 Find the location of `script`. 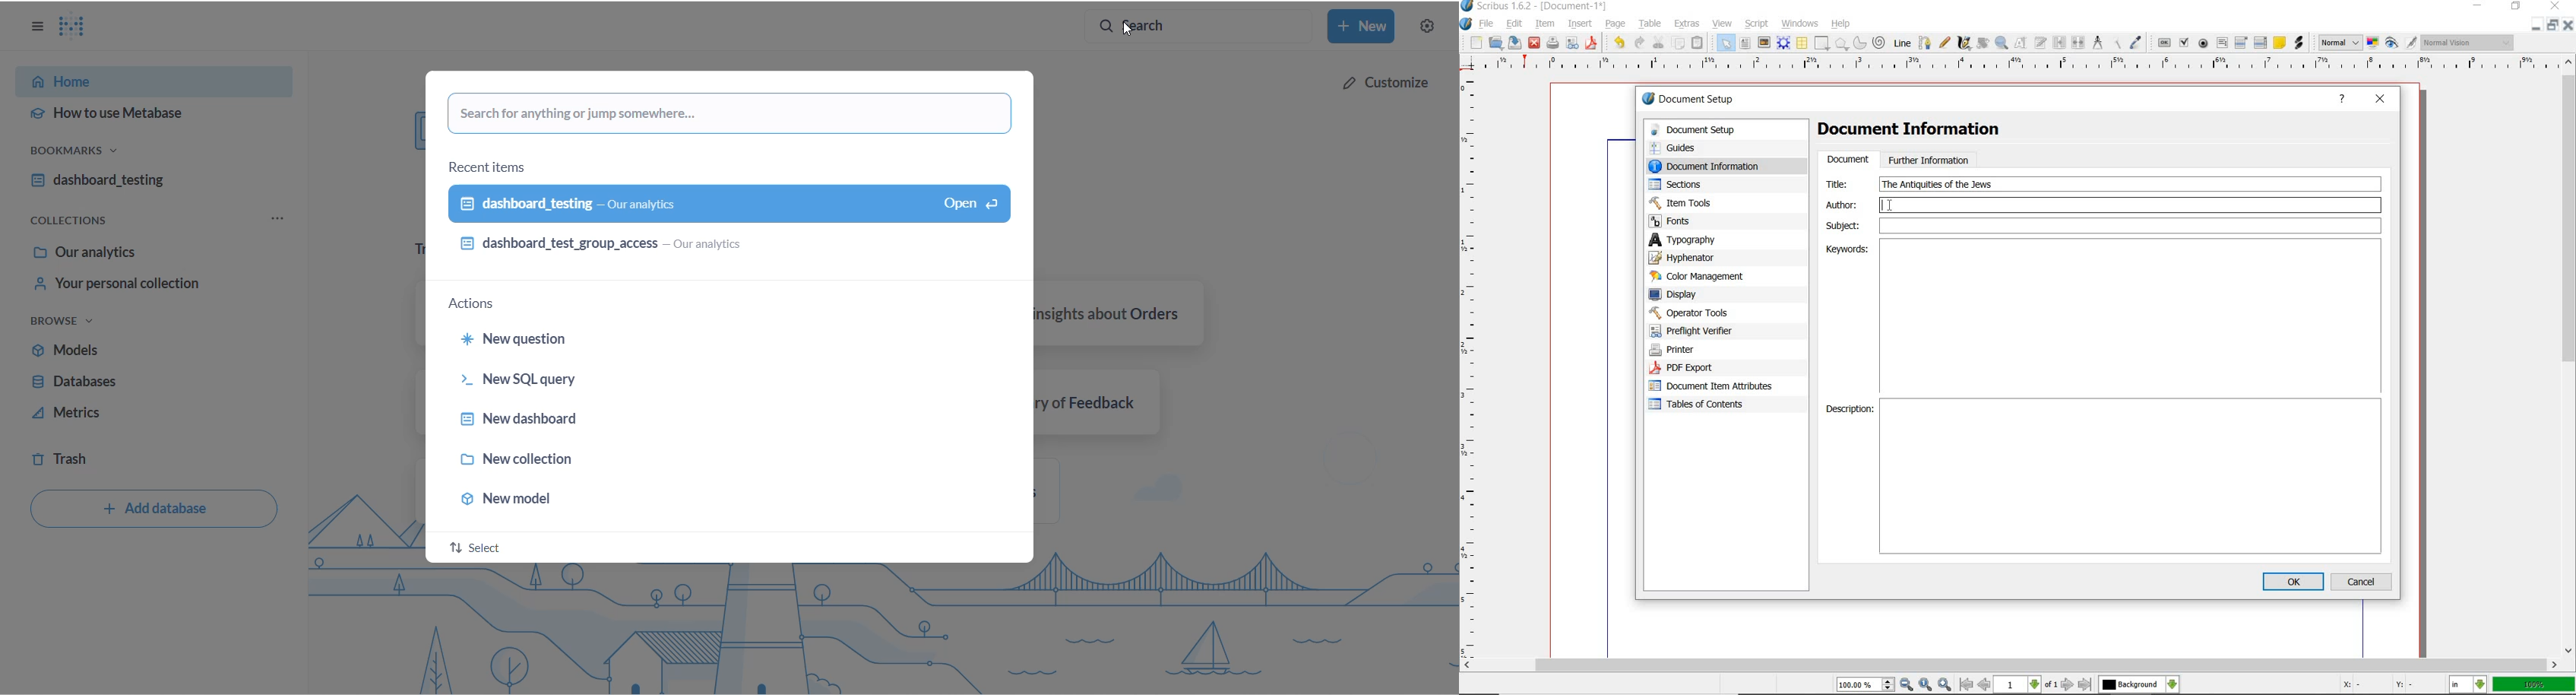

script is located at coordinates (1757, 24).